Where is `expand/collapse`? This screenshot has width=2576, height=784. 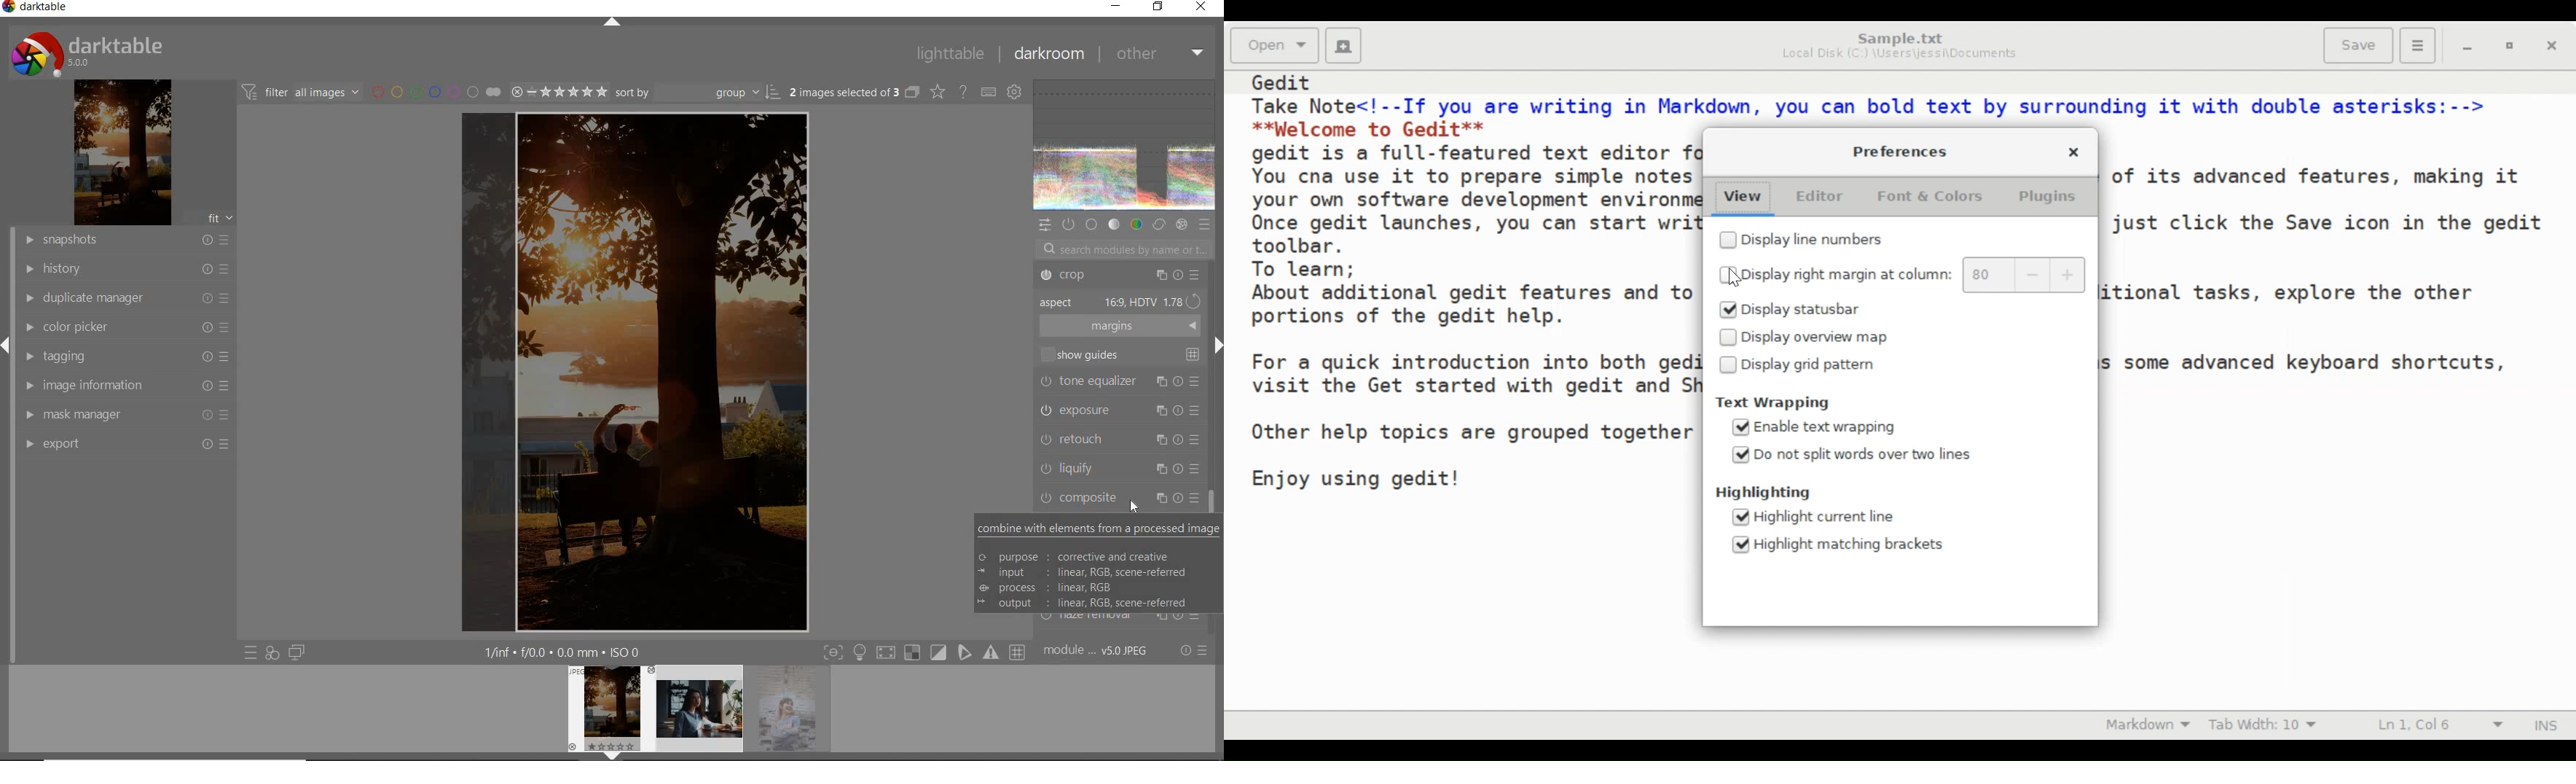
expand/collapse is located at coordinates (7, 344).